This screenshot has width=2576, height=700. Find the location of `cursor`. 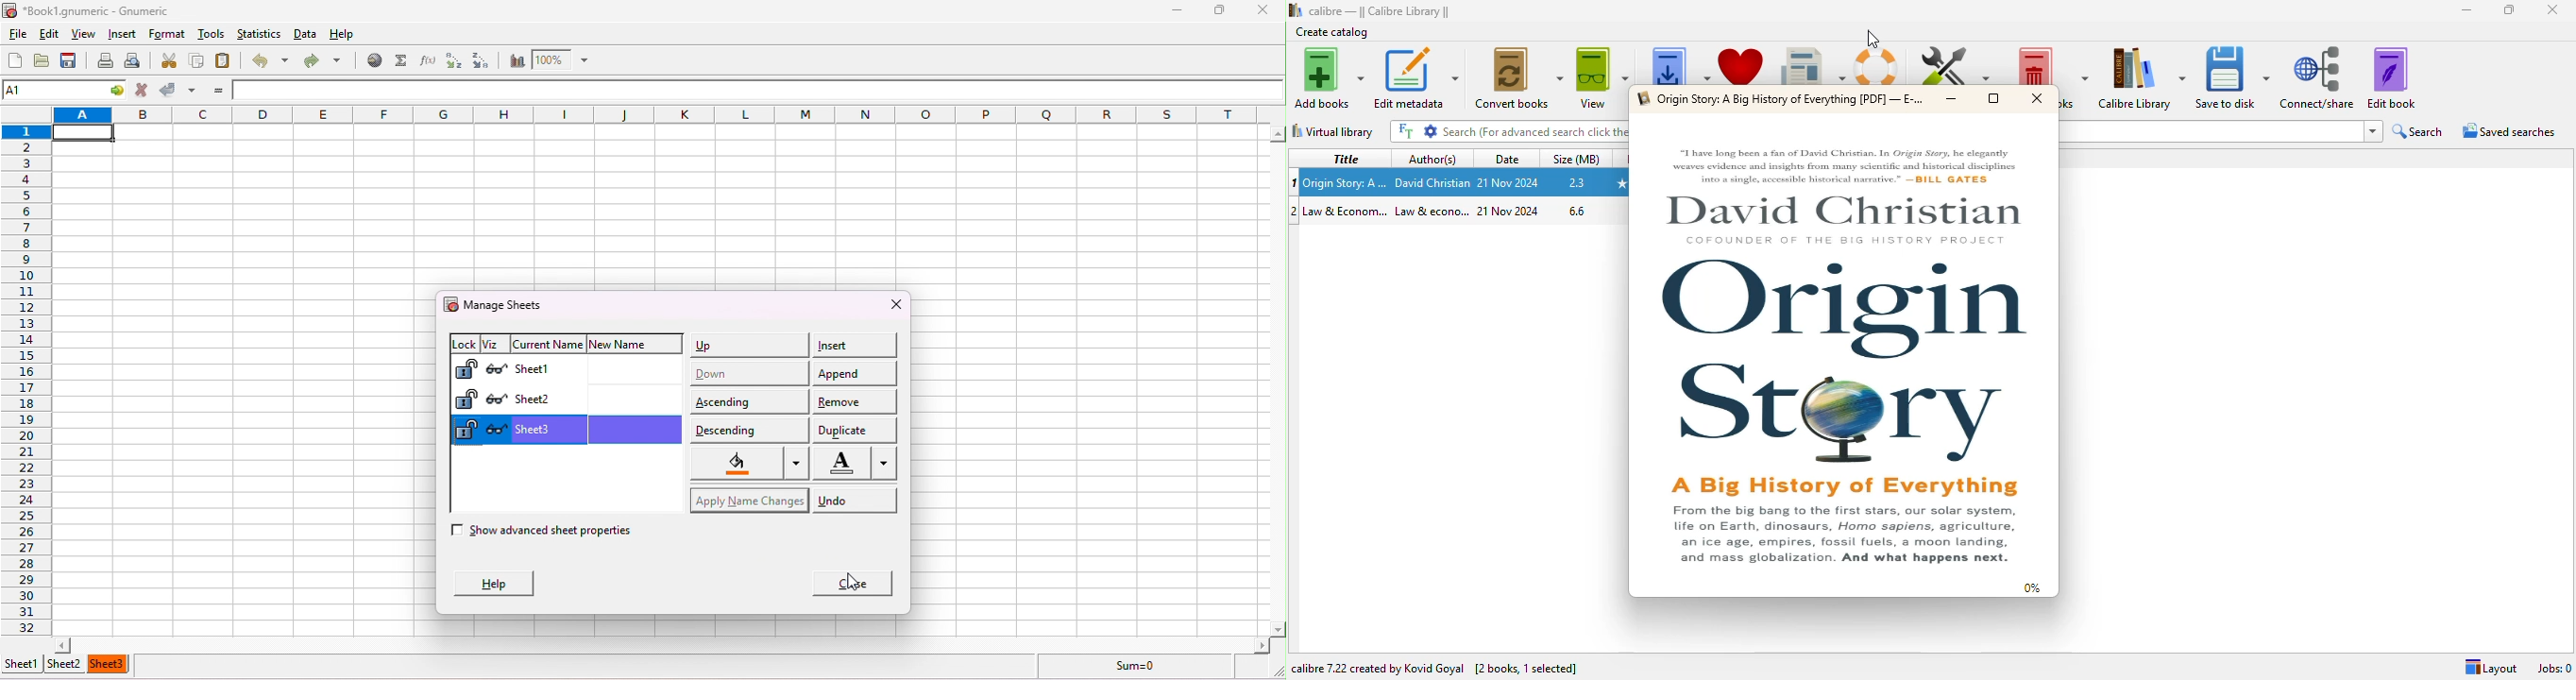

cursor is located at coordinates (856, 580).